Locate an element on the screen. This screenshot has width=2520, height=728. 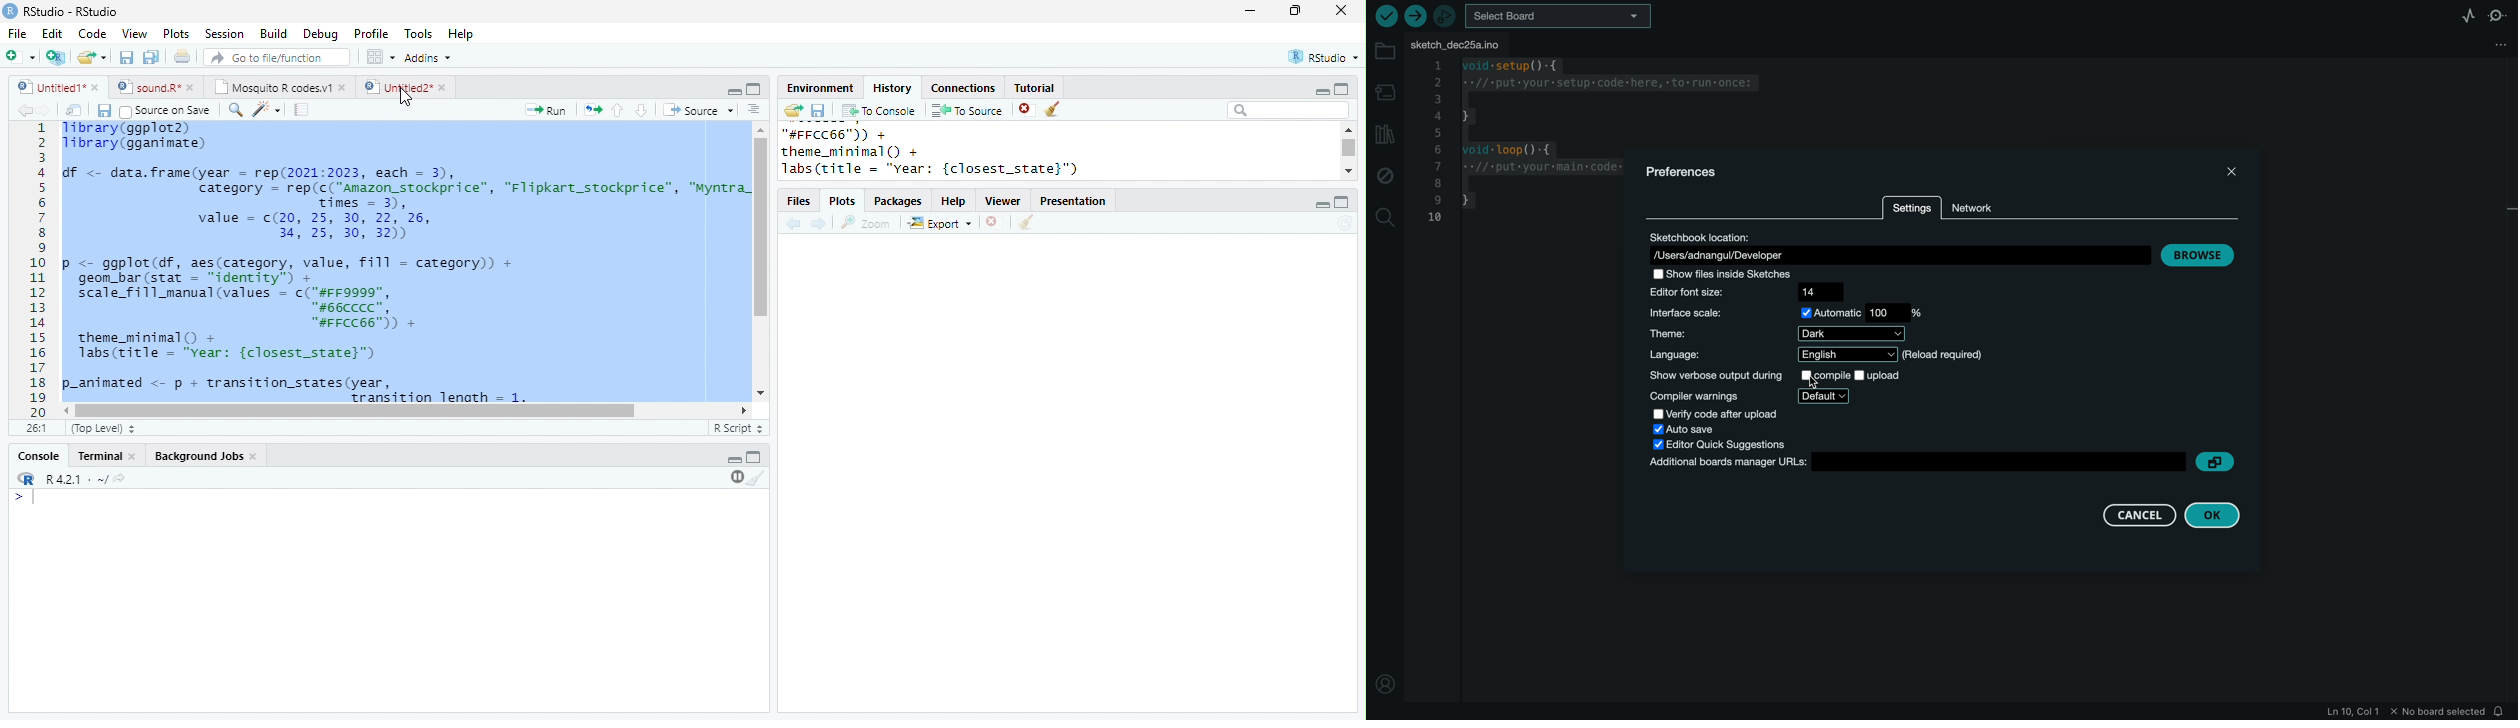
search file is located at coordinates (275, 57).